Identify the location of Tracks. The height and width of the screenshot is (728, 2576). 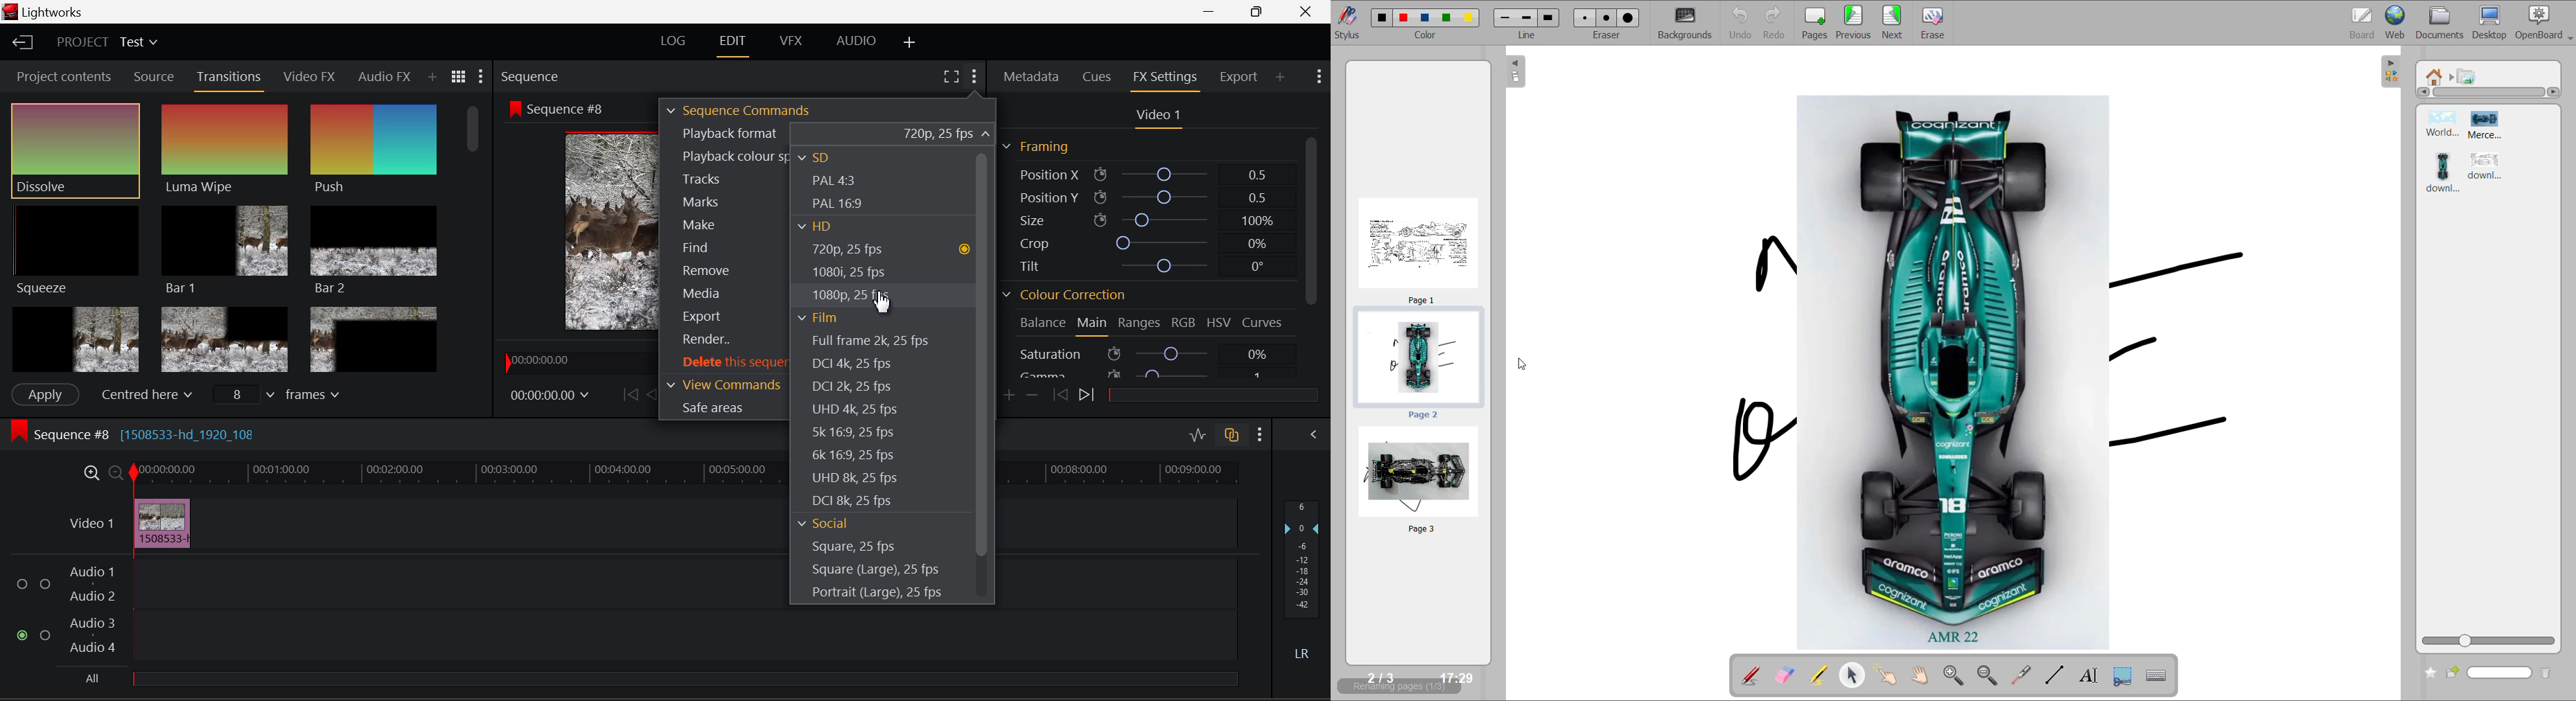
(723, 178).